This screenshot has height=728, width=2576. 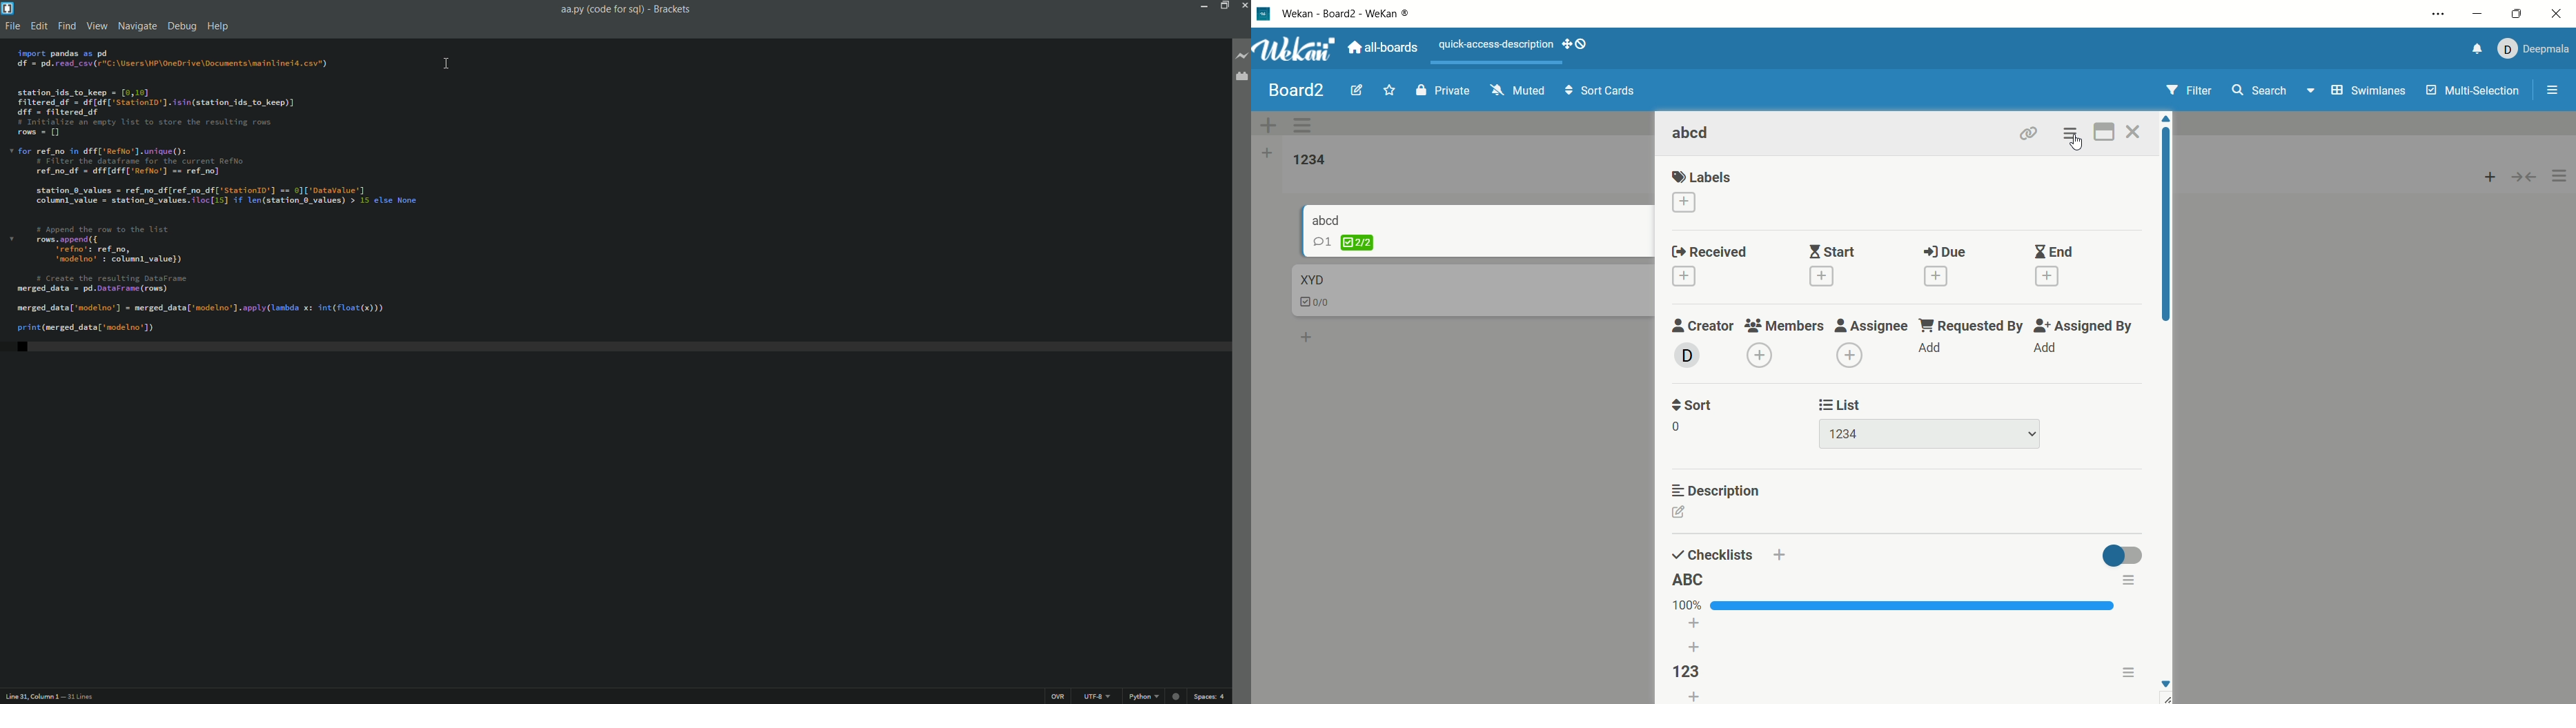 I want to click on board title, so click(x=1290, y=89).